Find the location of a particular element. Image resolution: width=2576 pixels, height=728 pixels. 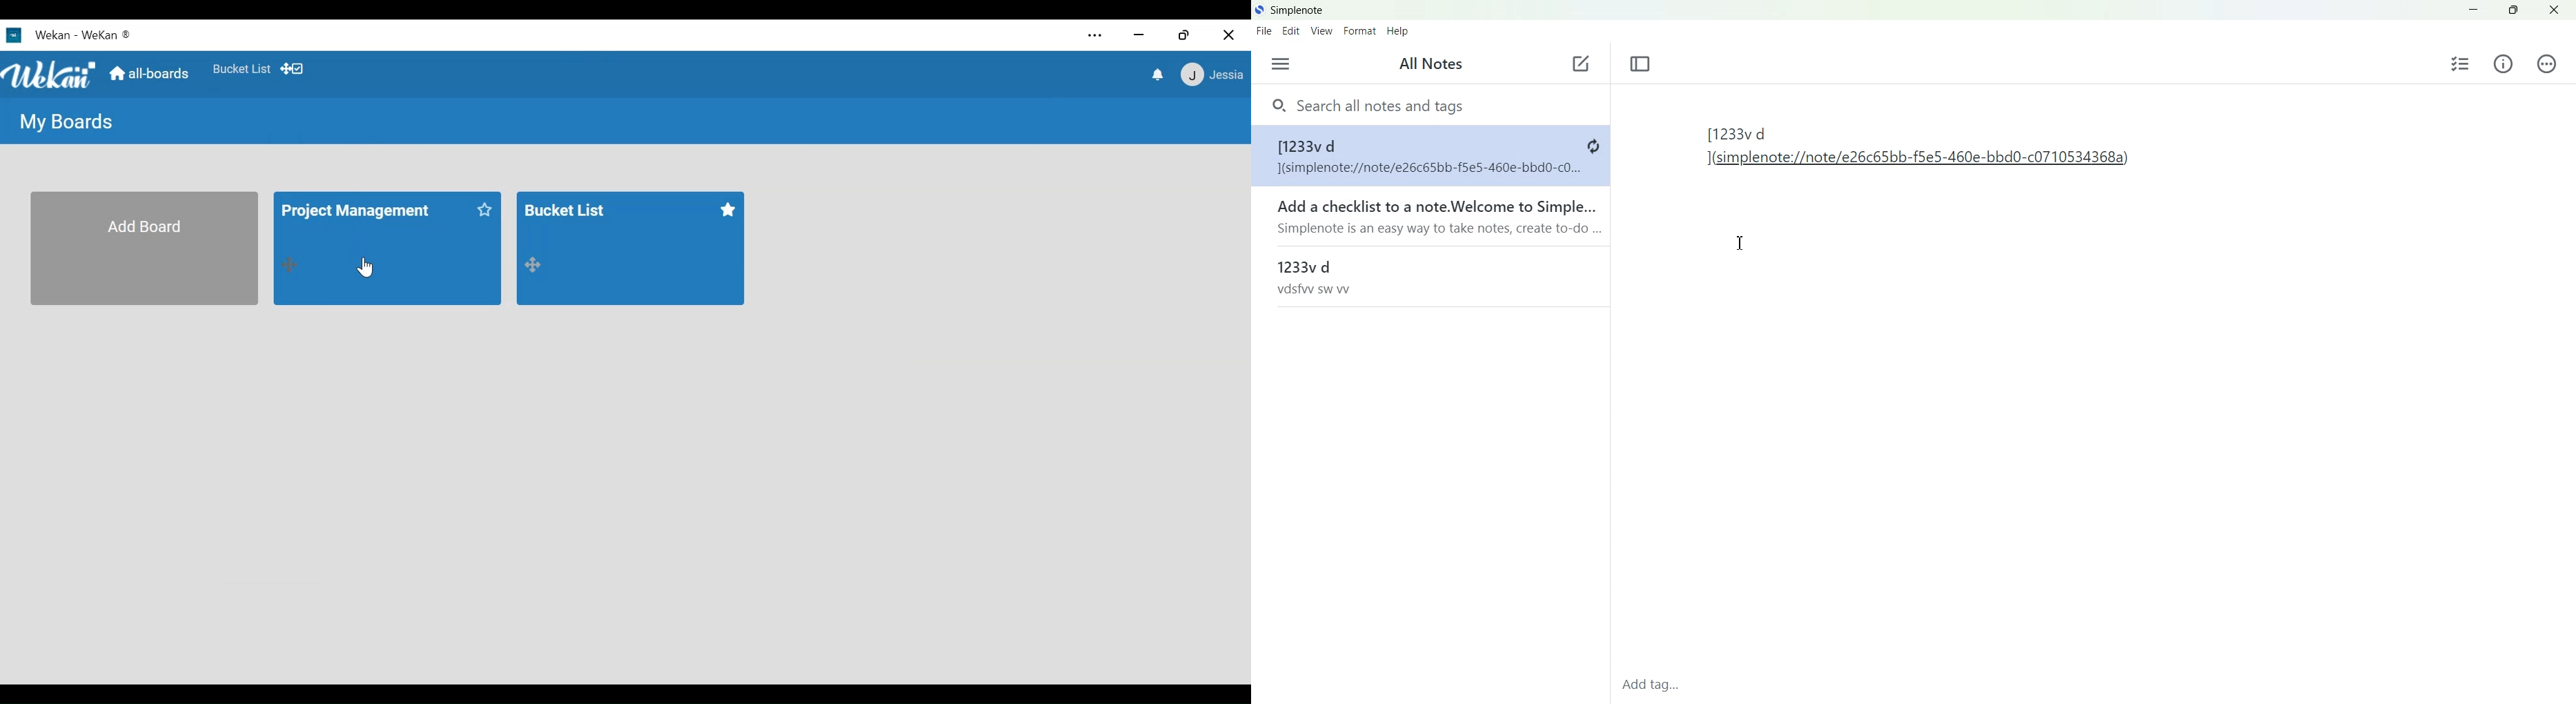

Close is located at coordinates (1230, 34).